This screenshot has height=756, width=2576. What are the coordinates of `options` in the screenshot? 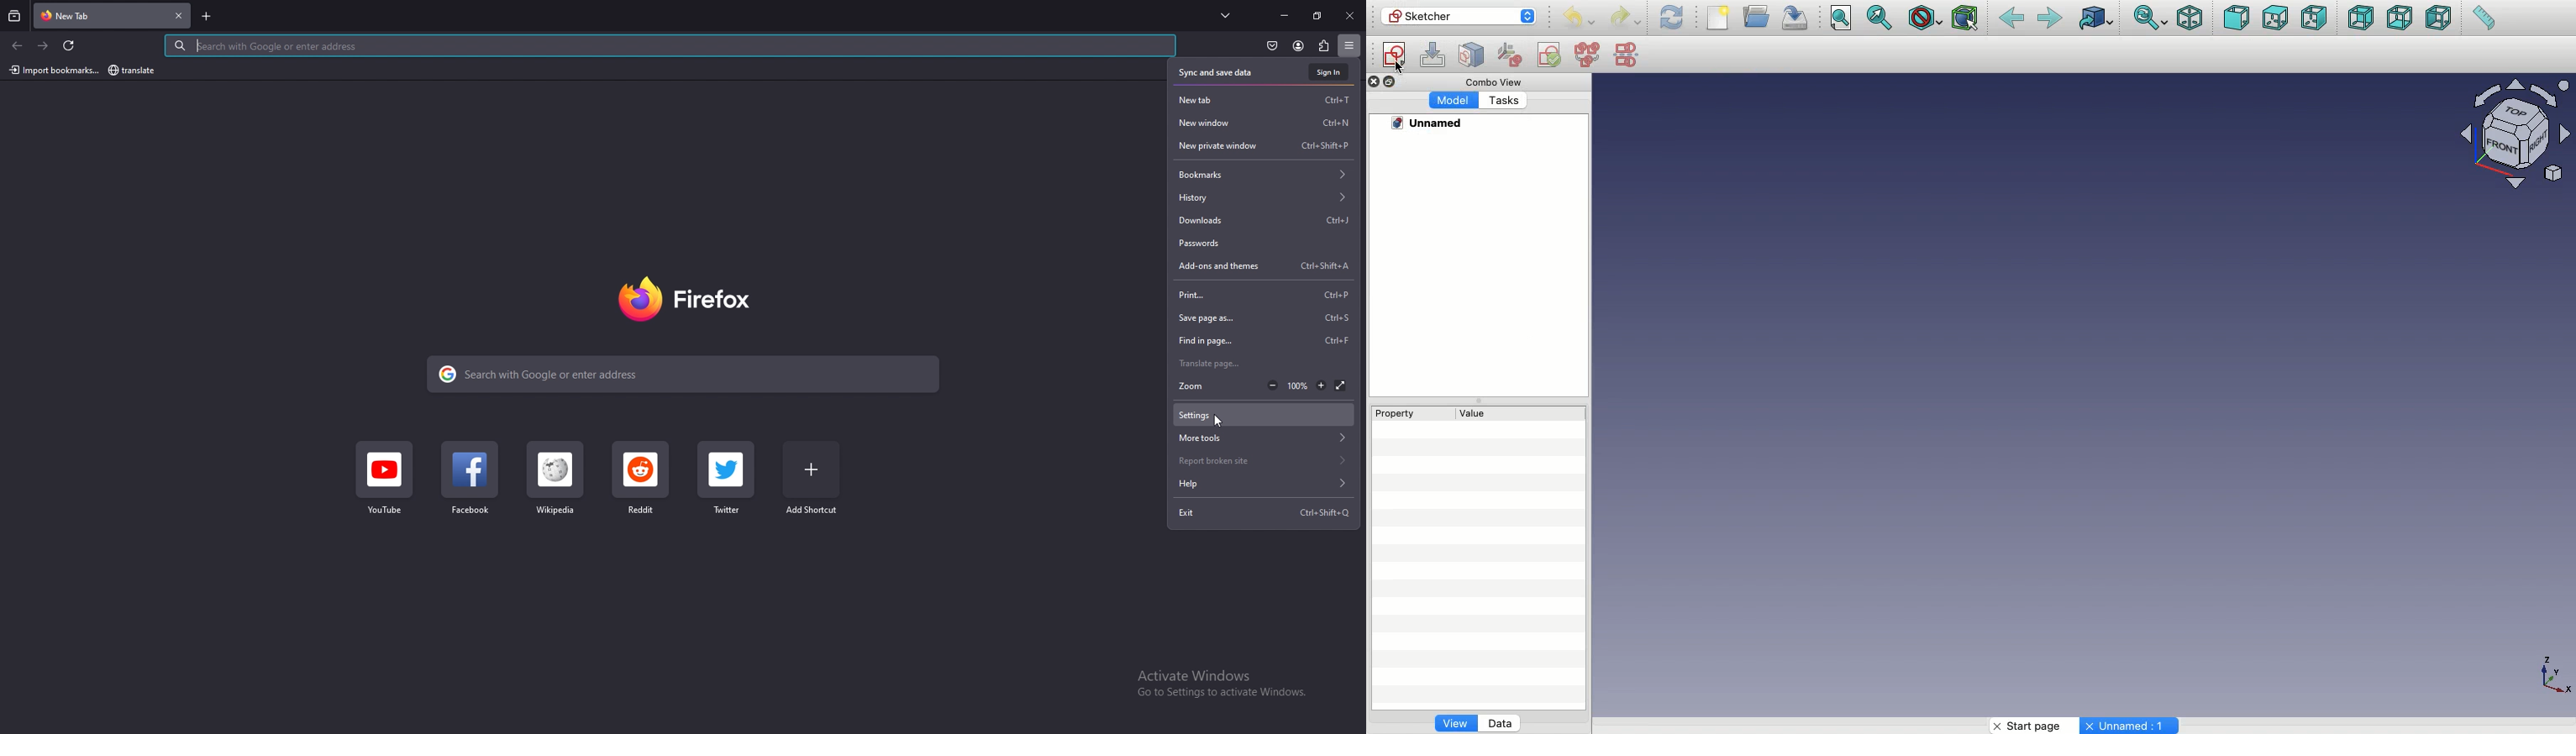 It's located at (1351, 44).